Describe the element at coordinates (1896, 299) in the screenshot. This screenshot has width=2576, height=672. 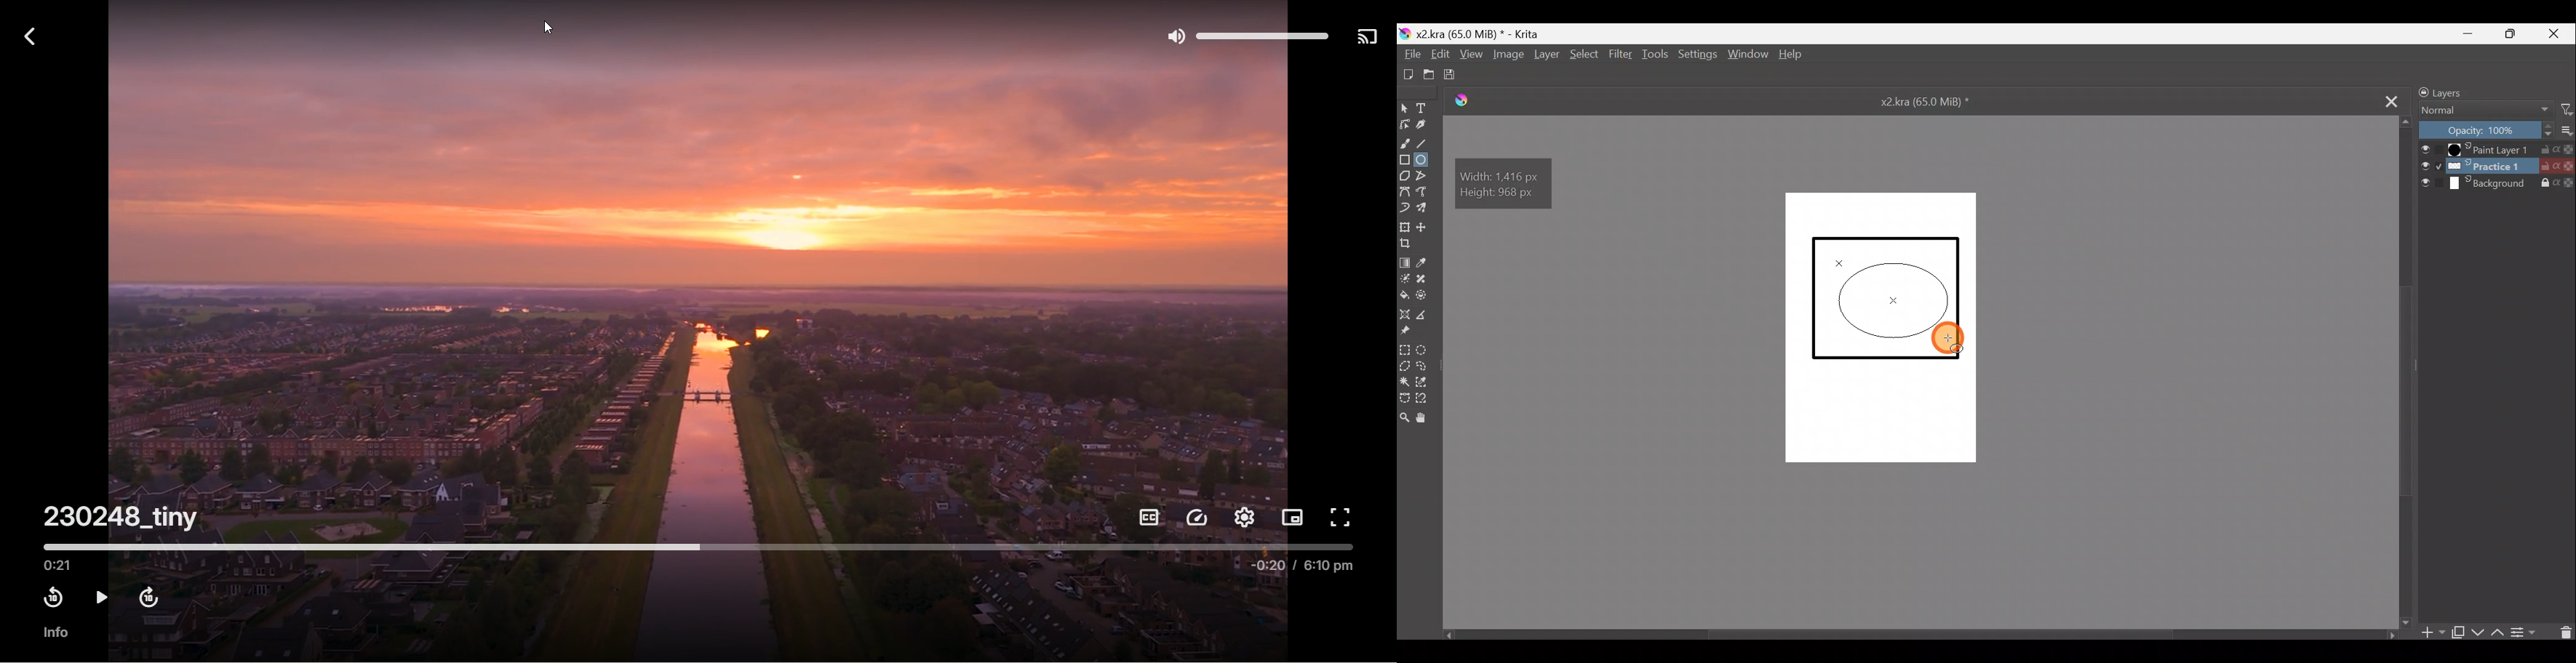
I see `ellipse (circle) on Canvas` at that location.